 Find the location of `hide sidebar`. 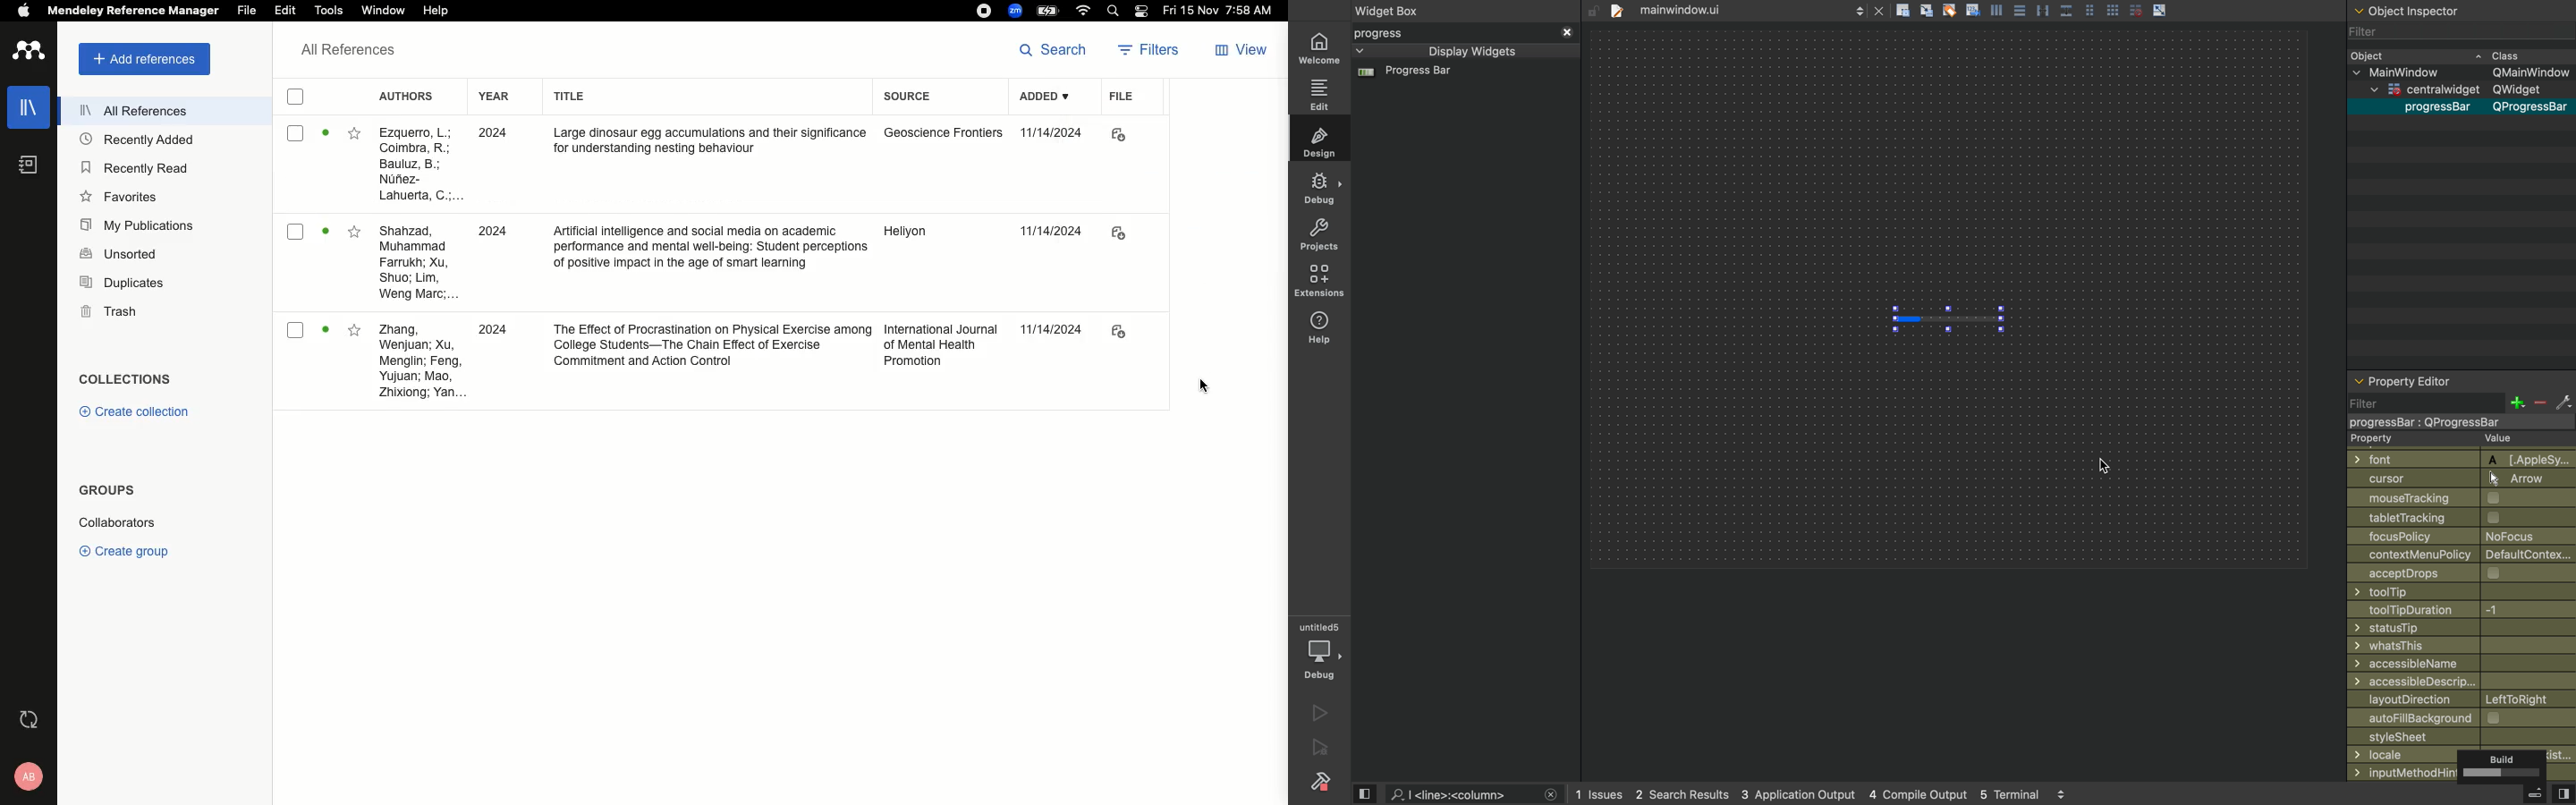

hide sidebar is located at coordinates (2525, 795).